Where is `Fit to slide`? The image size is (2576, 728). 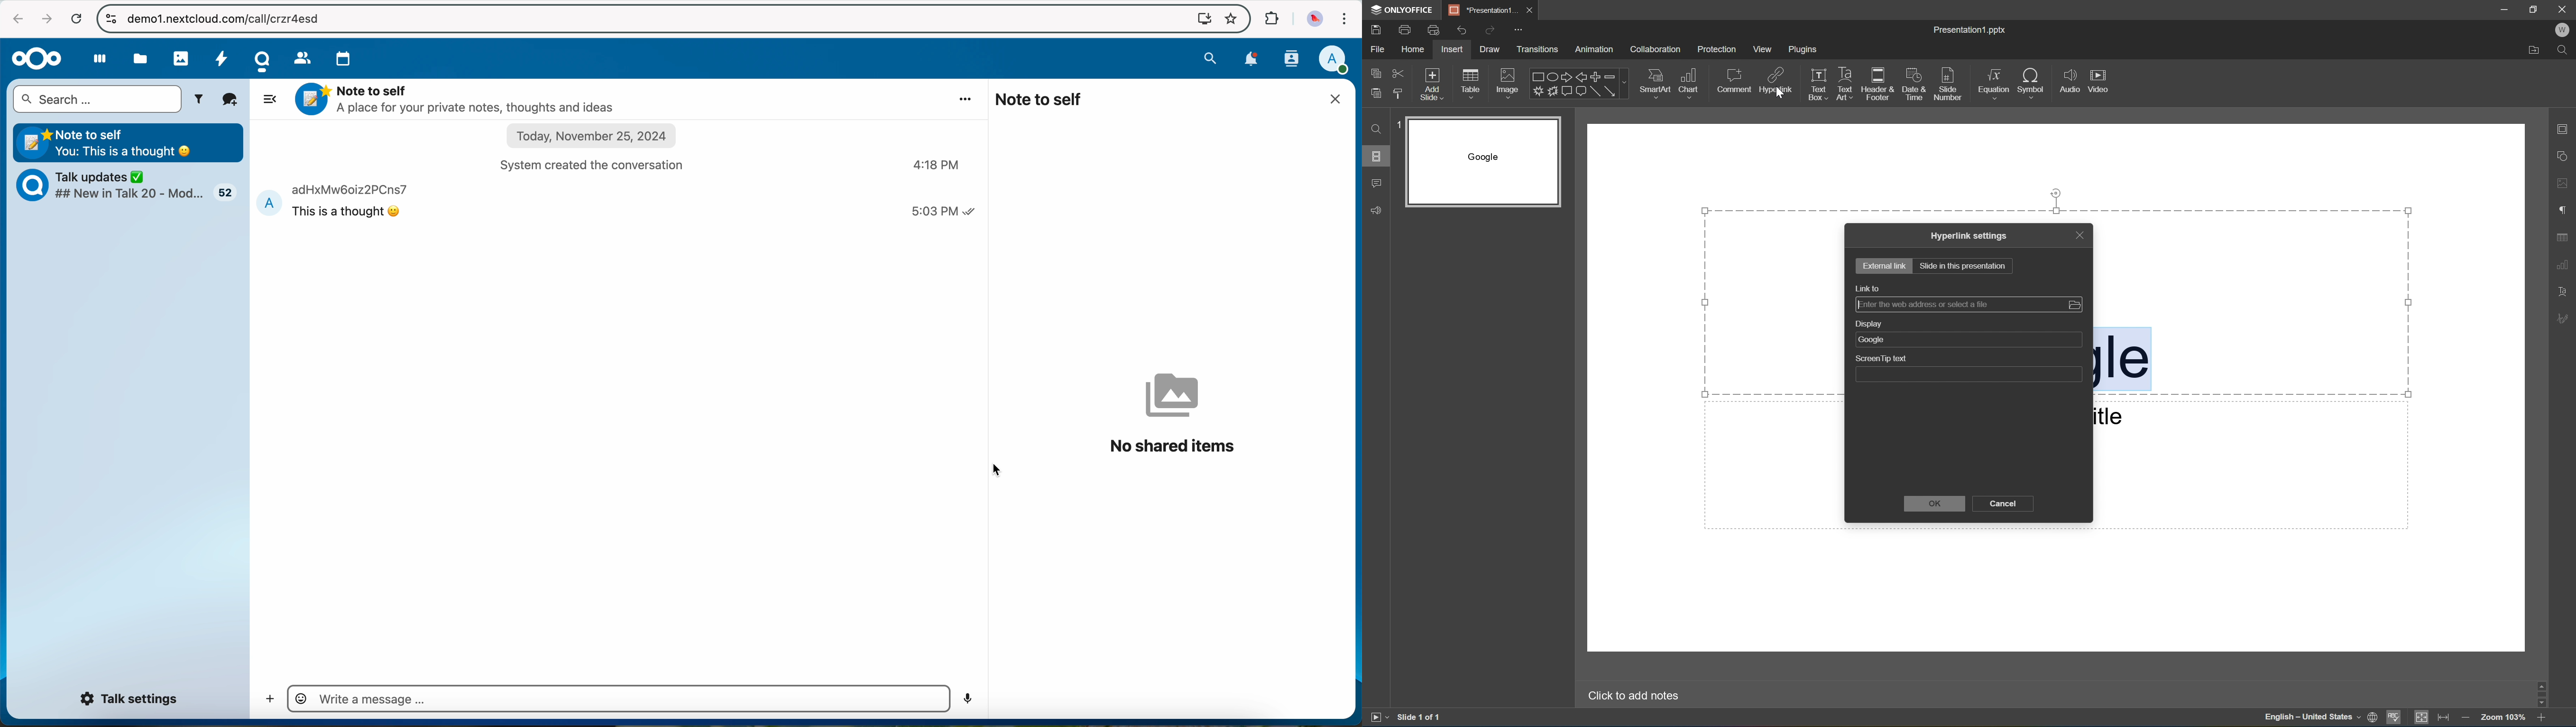 Fit to slide is located at coordinates (2424, 717).